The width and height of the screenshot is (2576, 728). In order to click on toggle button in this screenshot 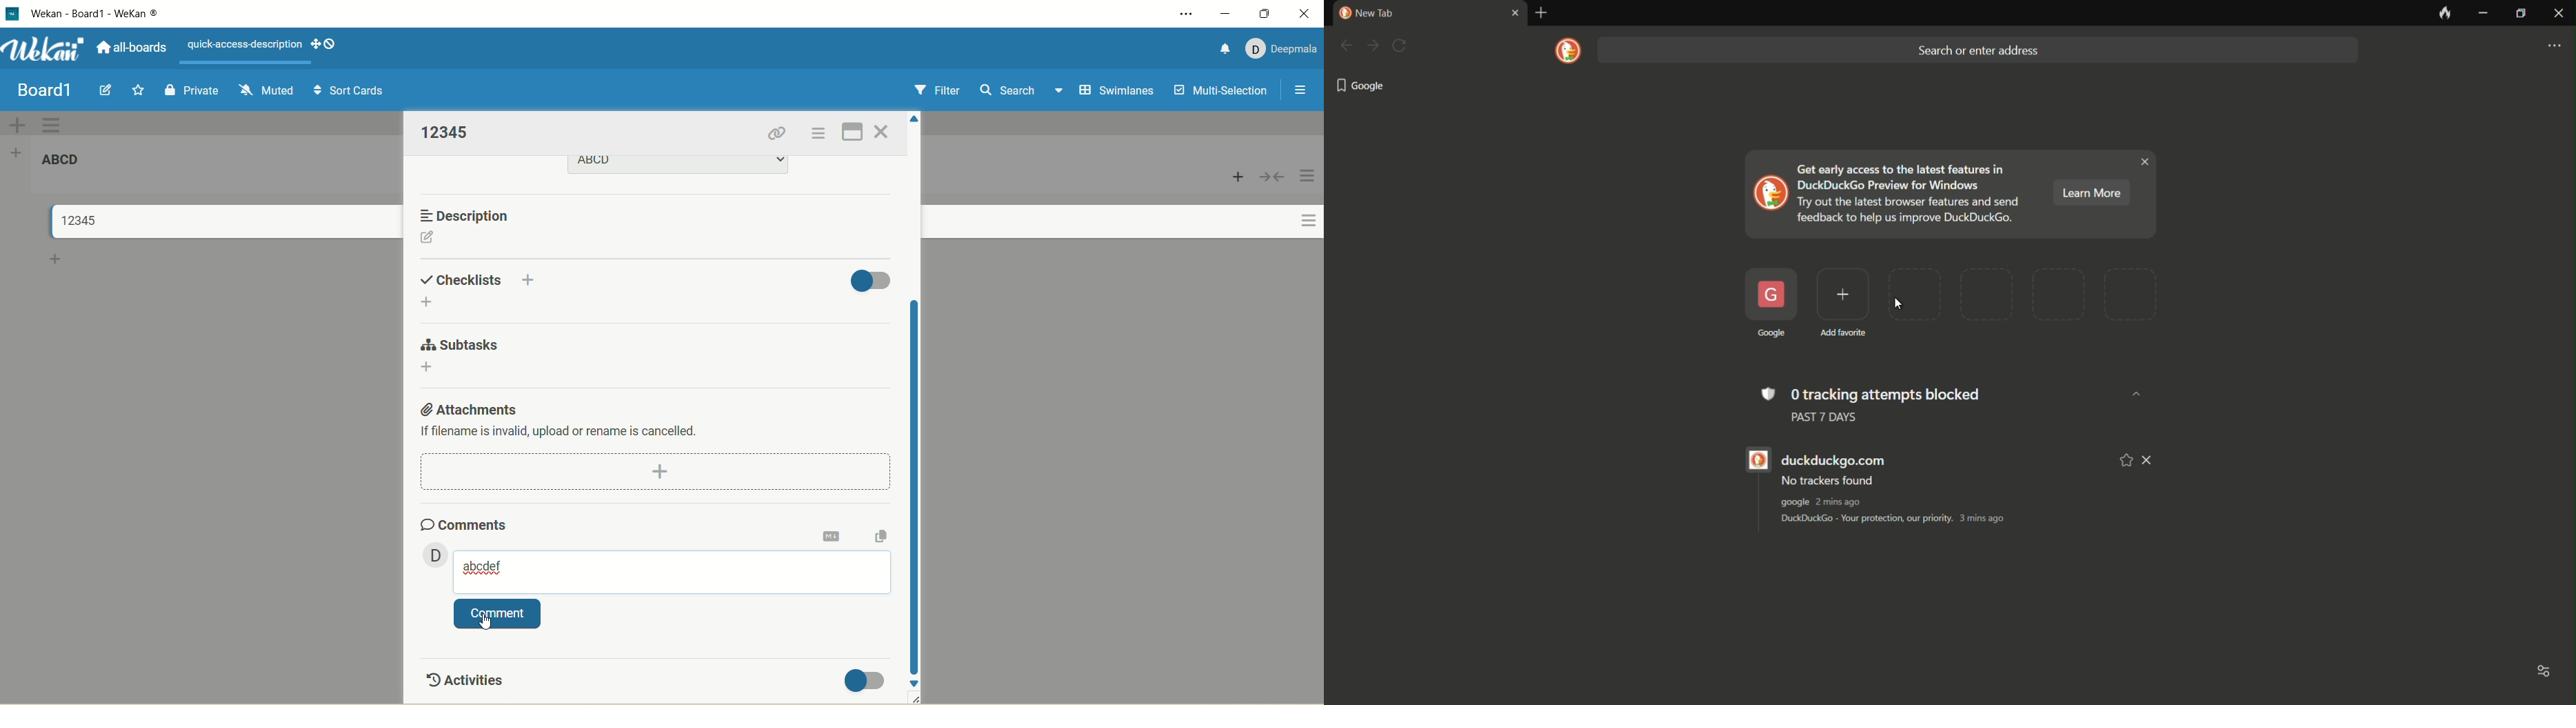, I will do `click(871, 279)`.